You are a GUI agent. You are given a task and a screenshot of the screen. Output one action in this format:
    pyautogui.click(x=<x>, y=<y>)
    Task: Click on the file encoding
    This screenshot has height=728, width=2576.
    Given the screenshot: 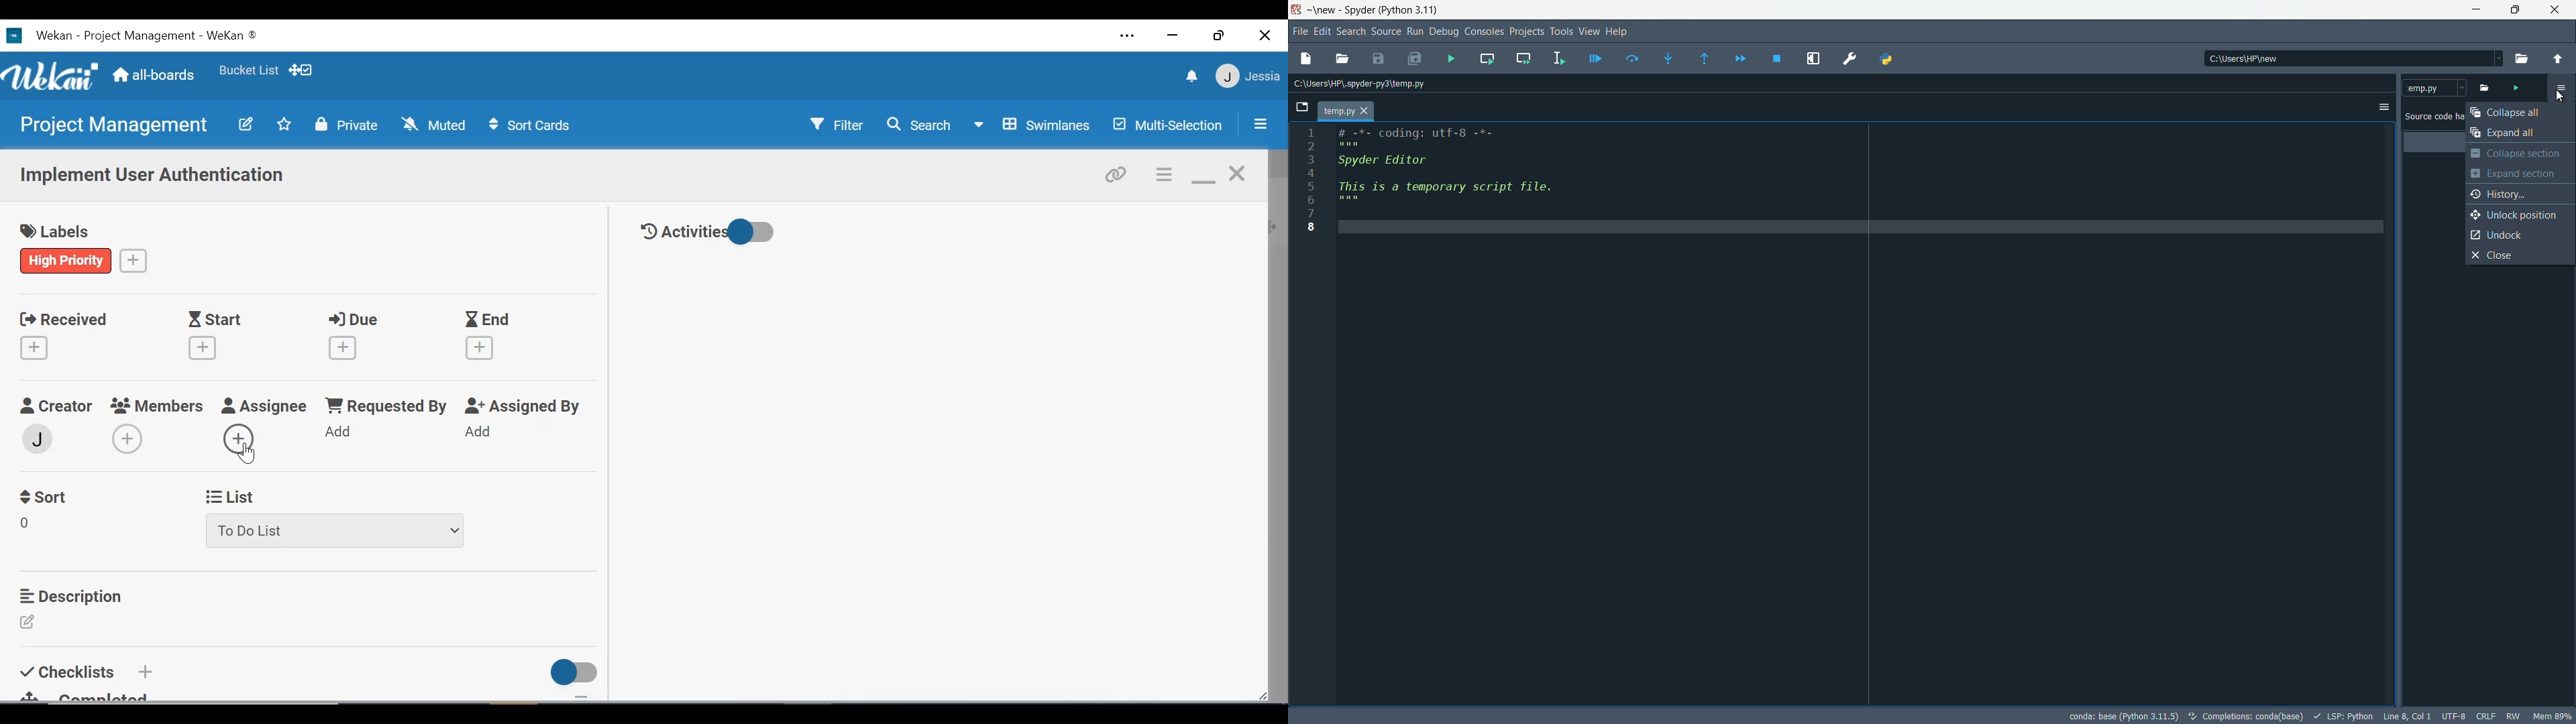 What is the action you would take?
    pyautogui.click(x=2453, y=715)
    